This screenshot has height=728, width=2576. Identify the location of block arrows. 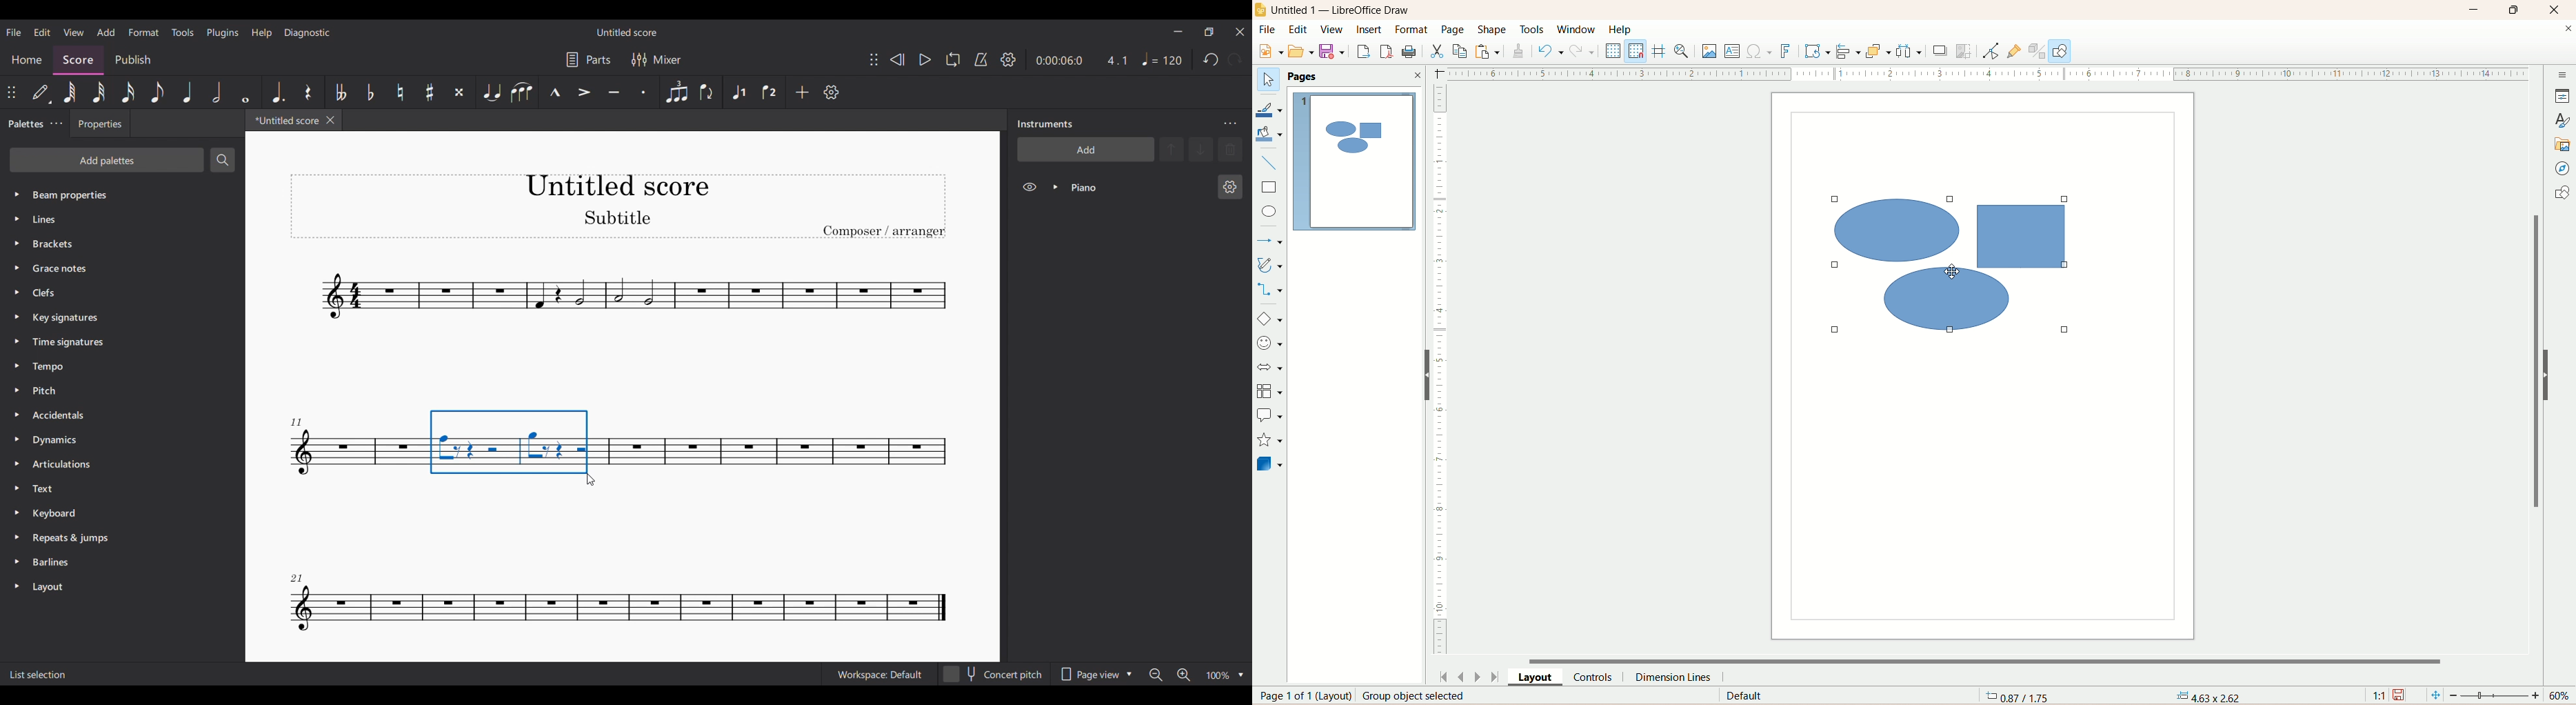
(1271, 368).